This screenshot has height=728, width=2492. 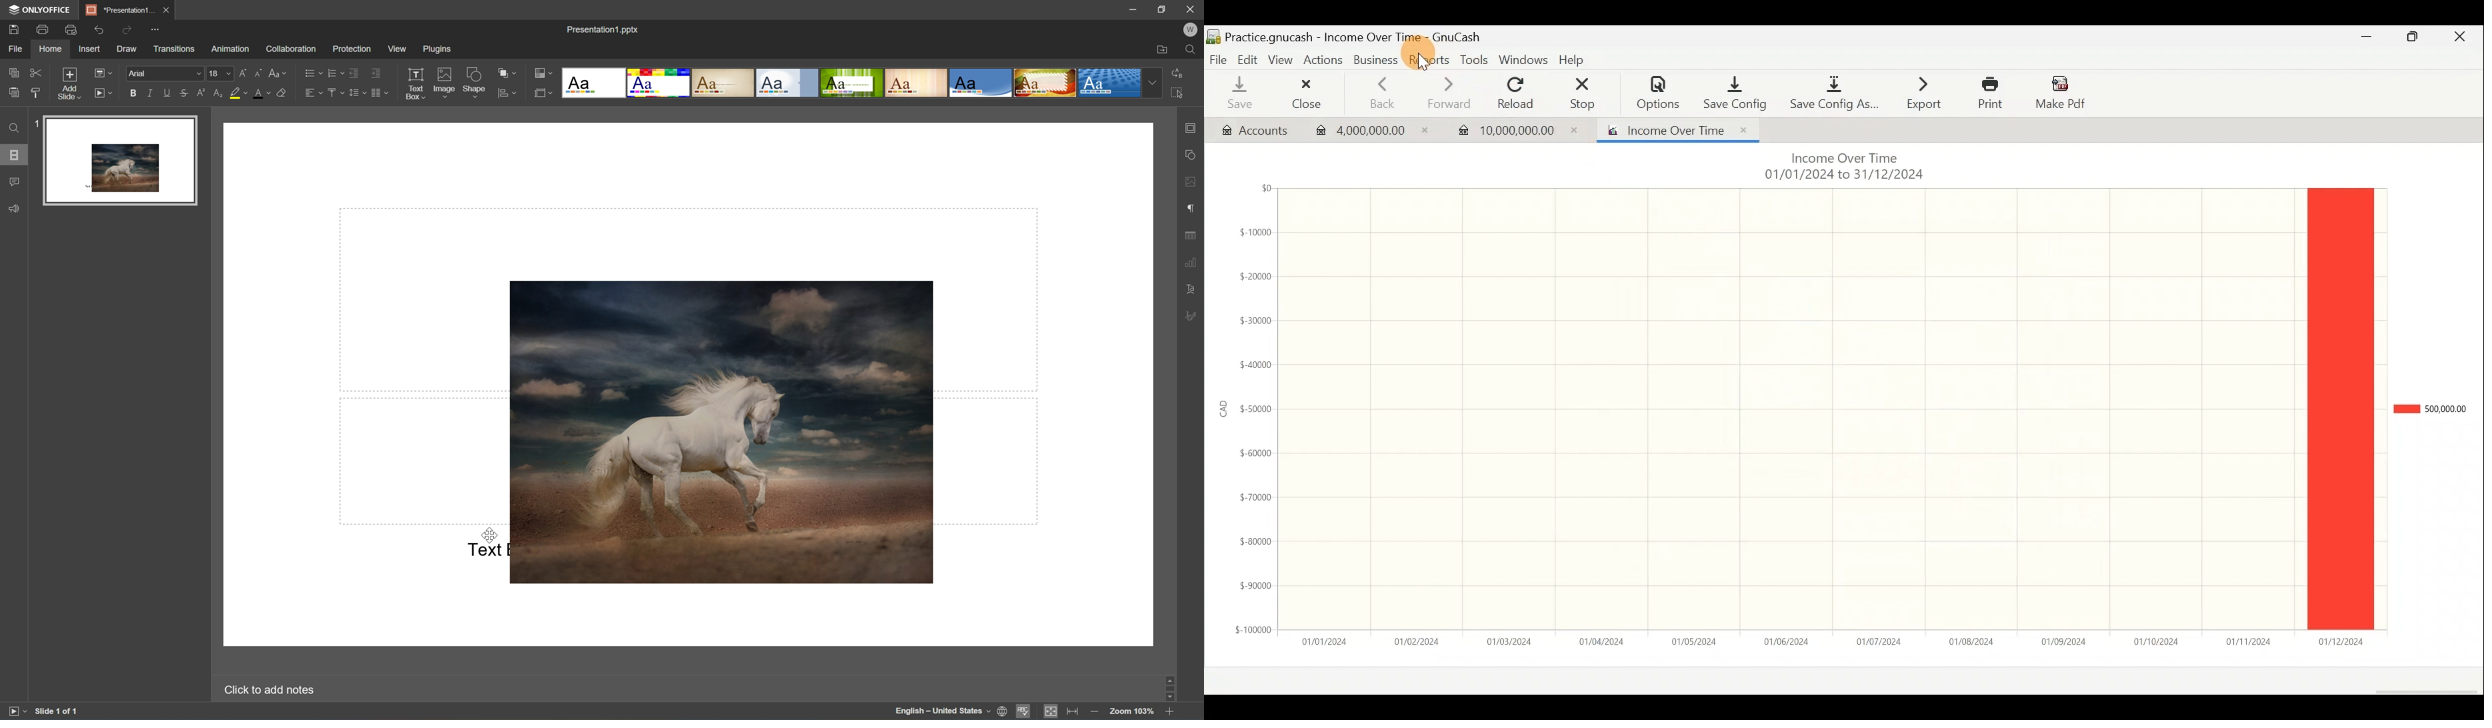 I want to click on Replace, so click(x=1179, y=73).